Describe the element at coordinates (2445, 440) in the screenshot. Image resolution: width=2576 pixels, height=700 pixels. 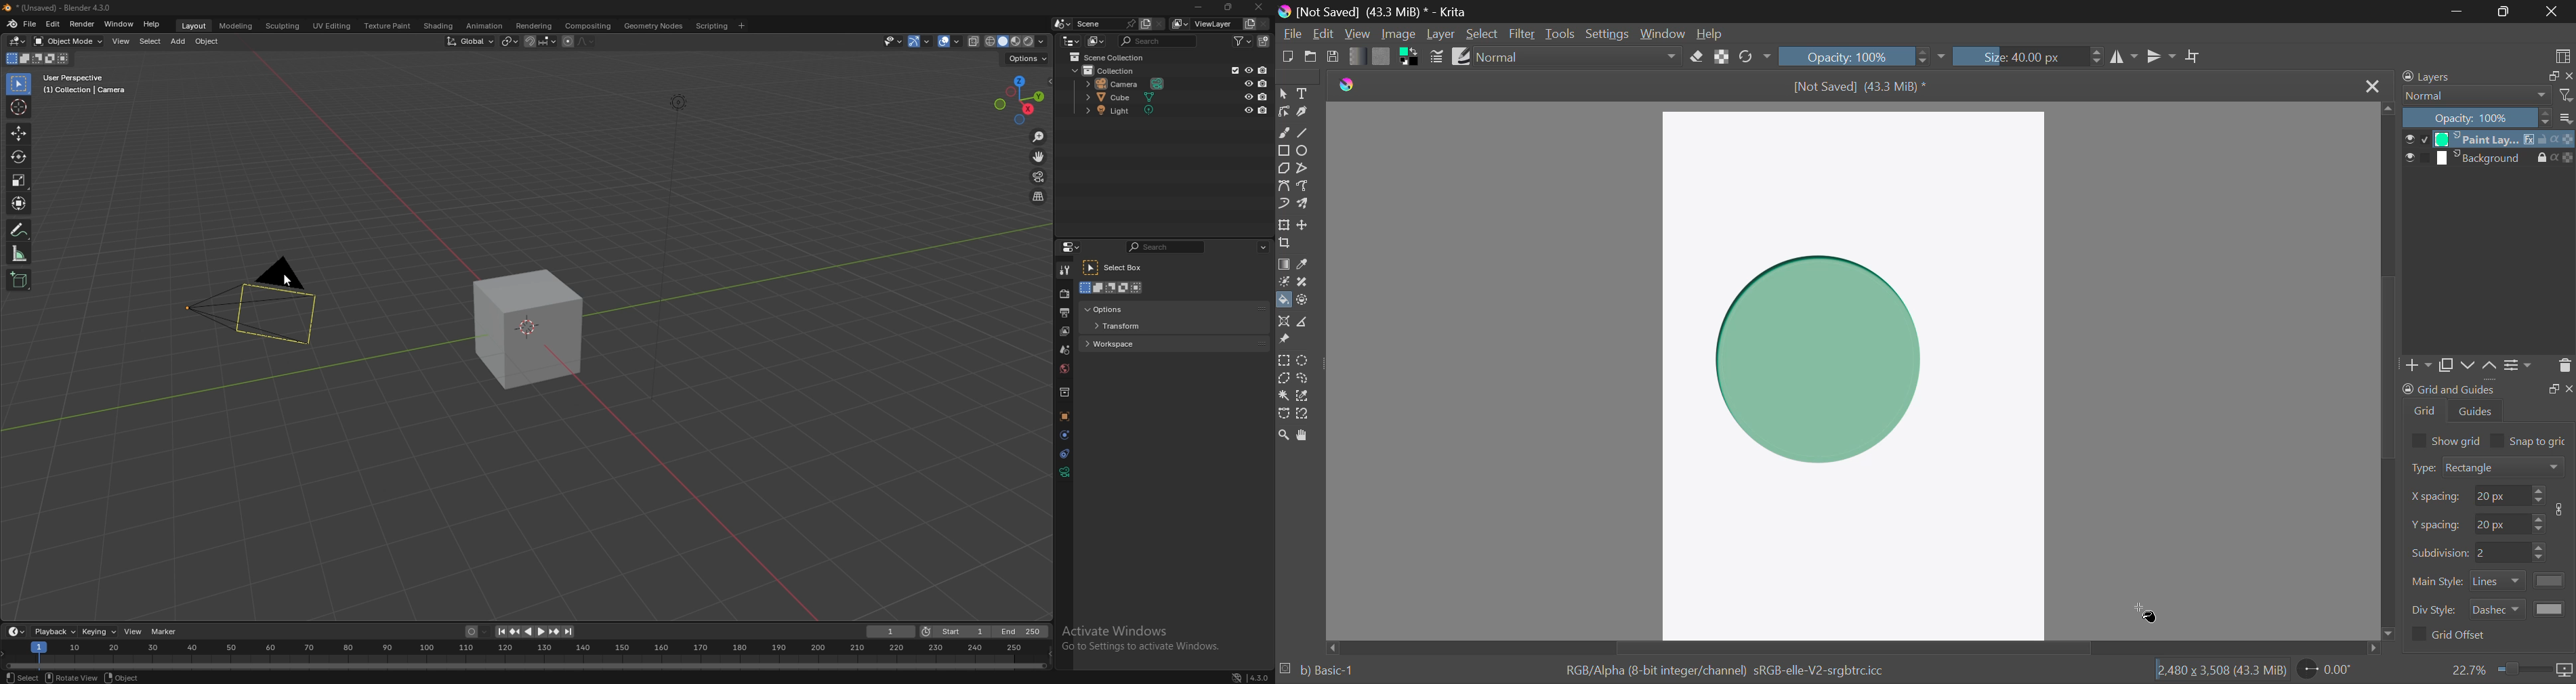
I see `Show grid` at that location.